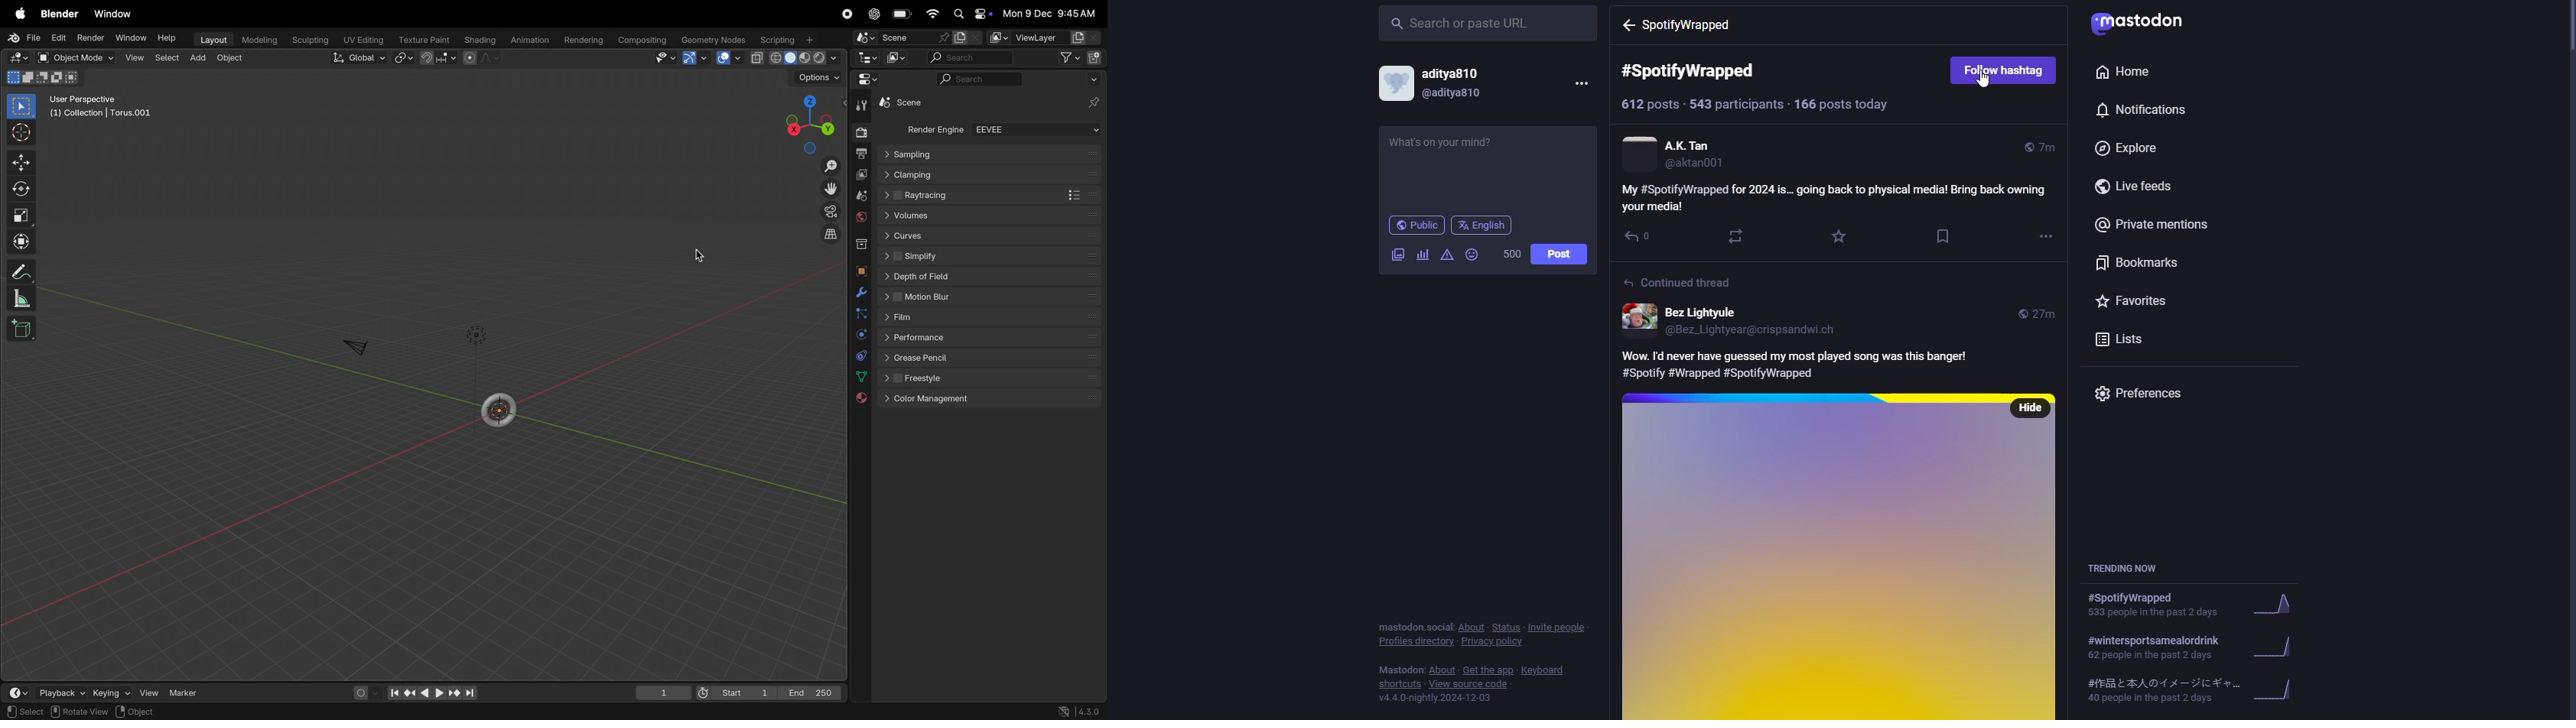 Image resolution: width=2576 pixels, height=728 pixels. I want to click on cursor, so click(702, 252).